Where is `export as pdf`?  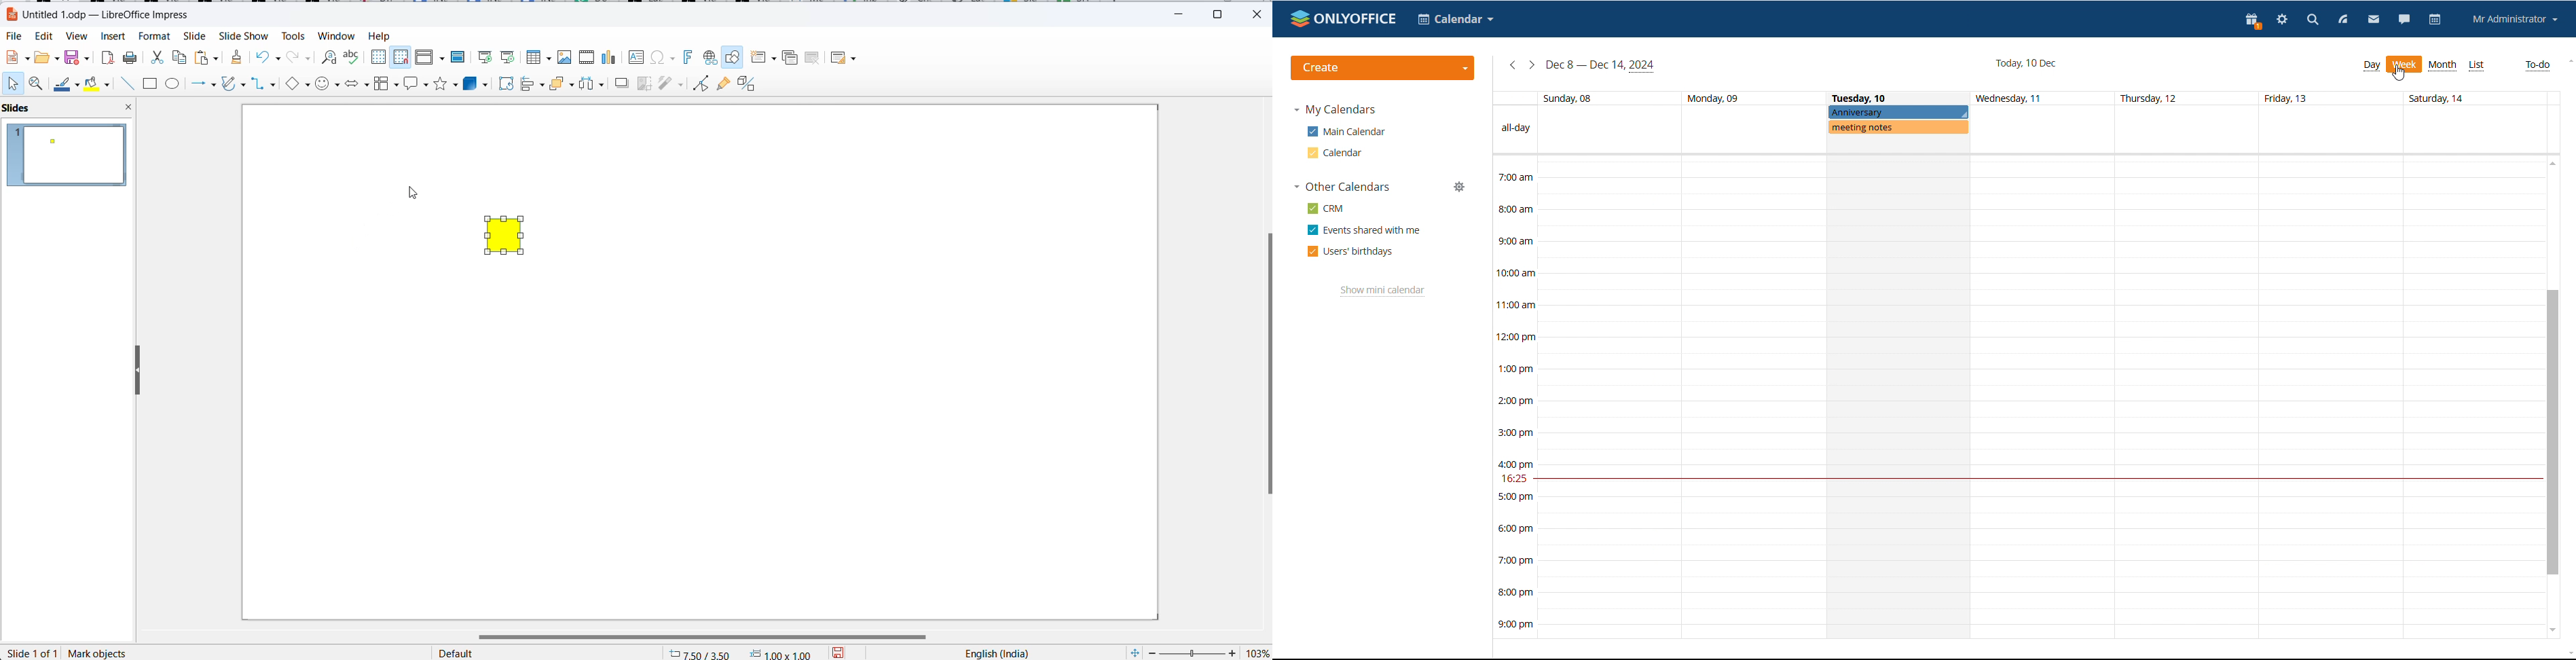 export as pdf is located at coordinates (106, 58).